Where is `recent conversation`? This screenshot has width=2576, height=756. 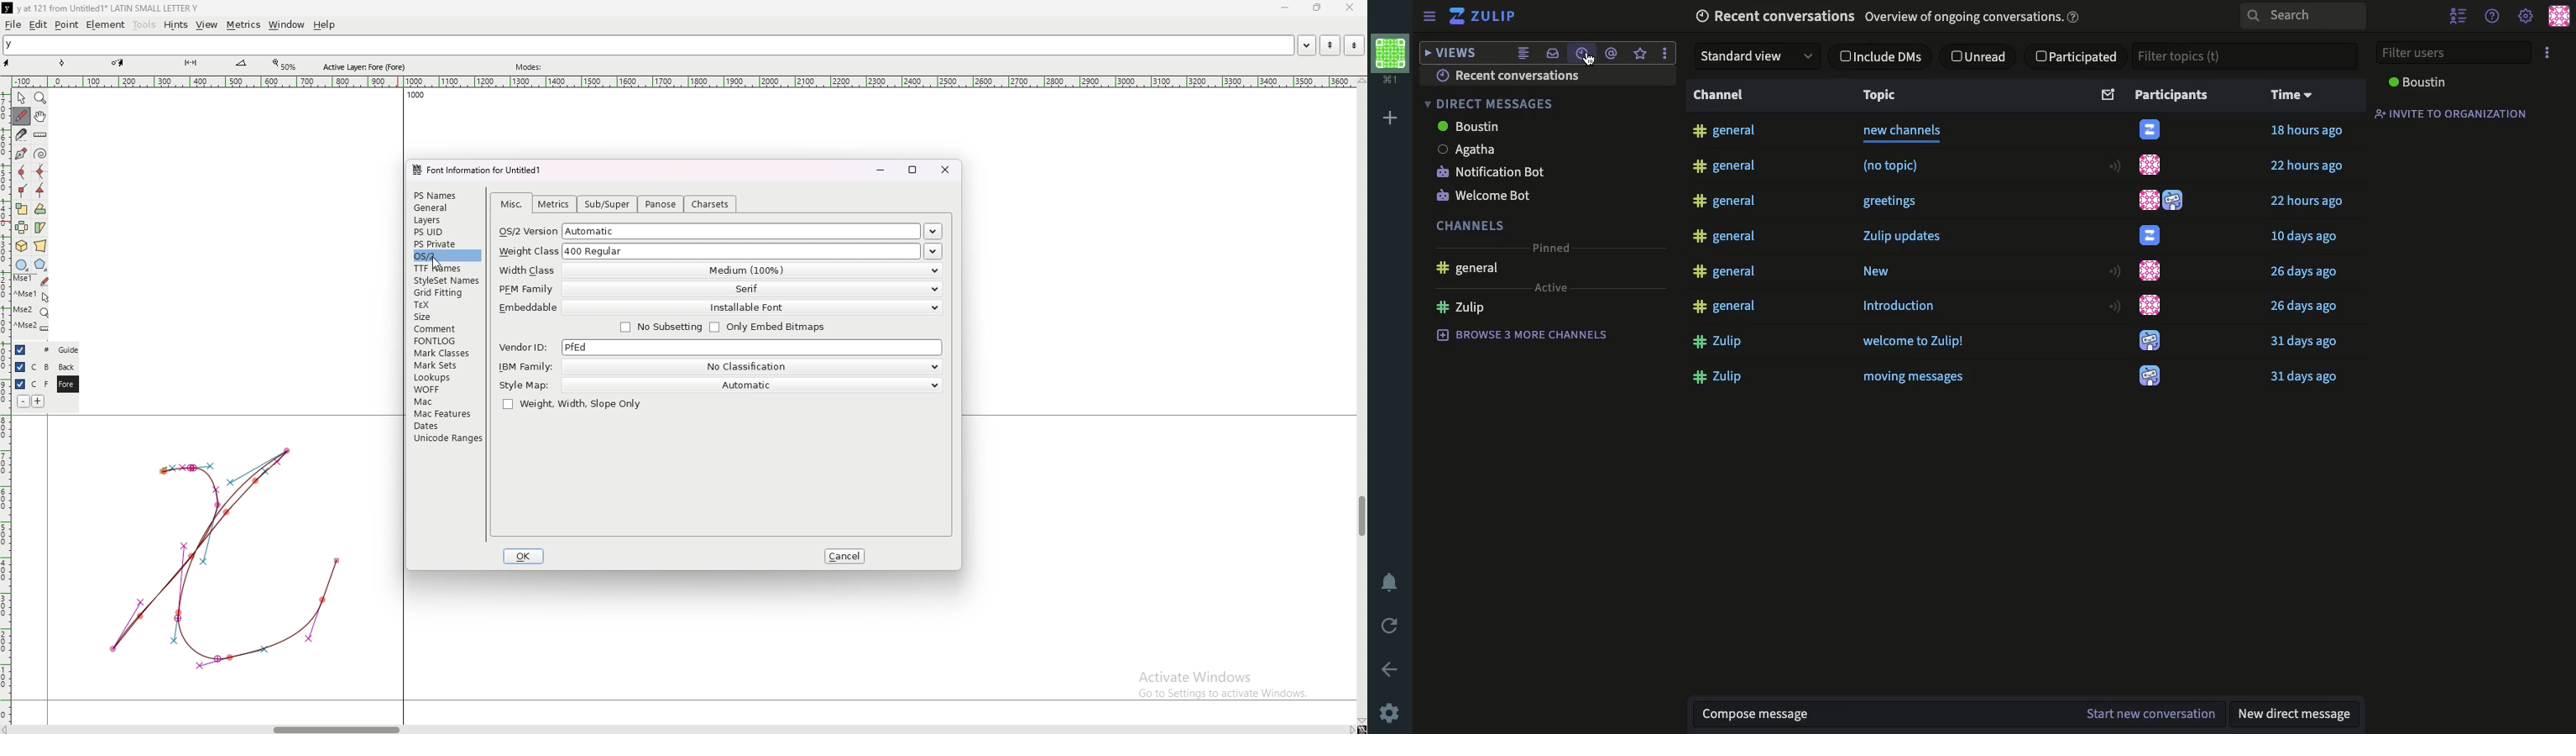 recent conversation is located at coordinates (1510, 76).